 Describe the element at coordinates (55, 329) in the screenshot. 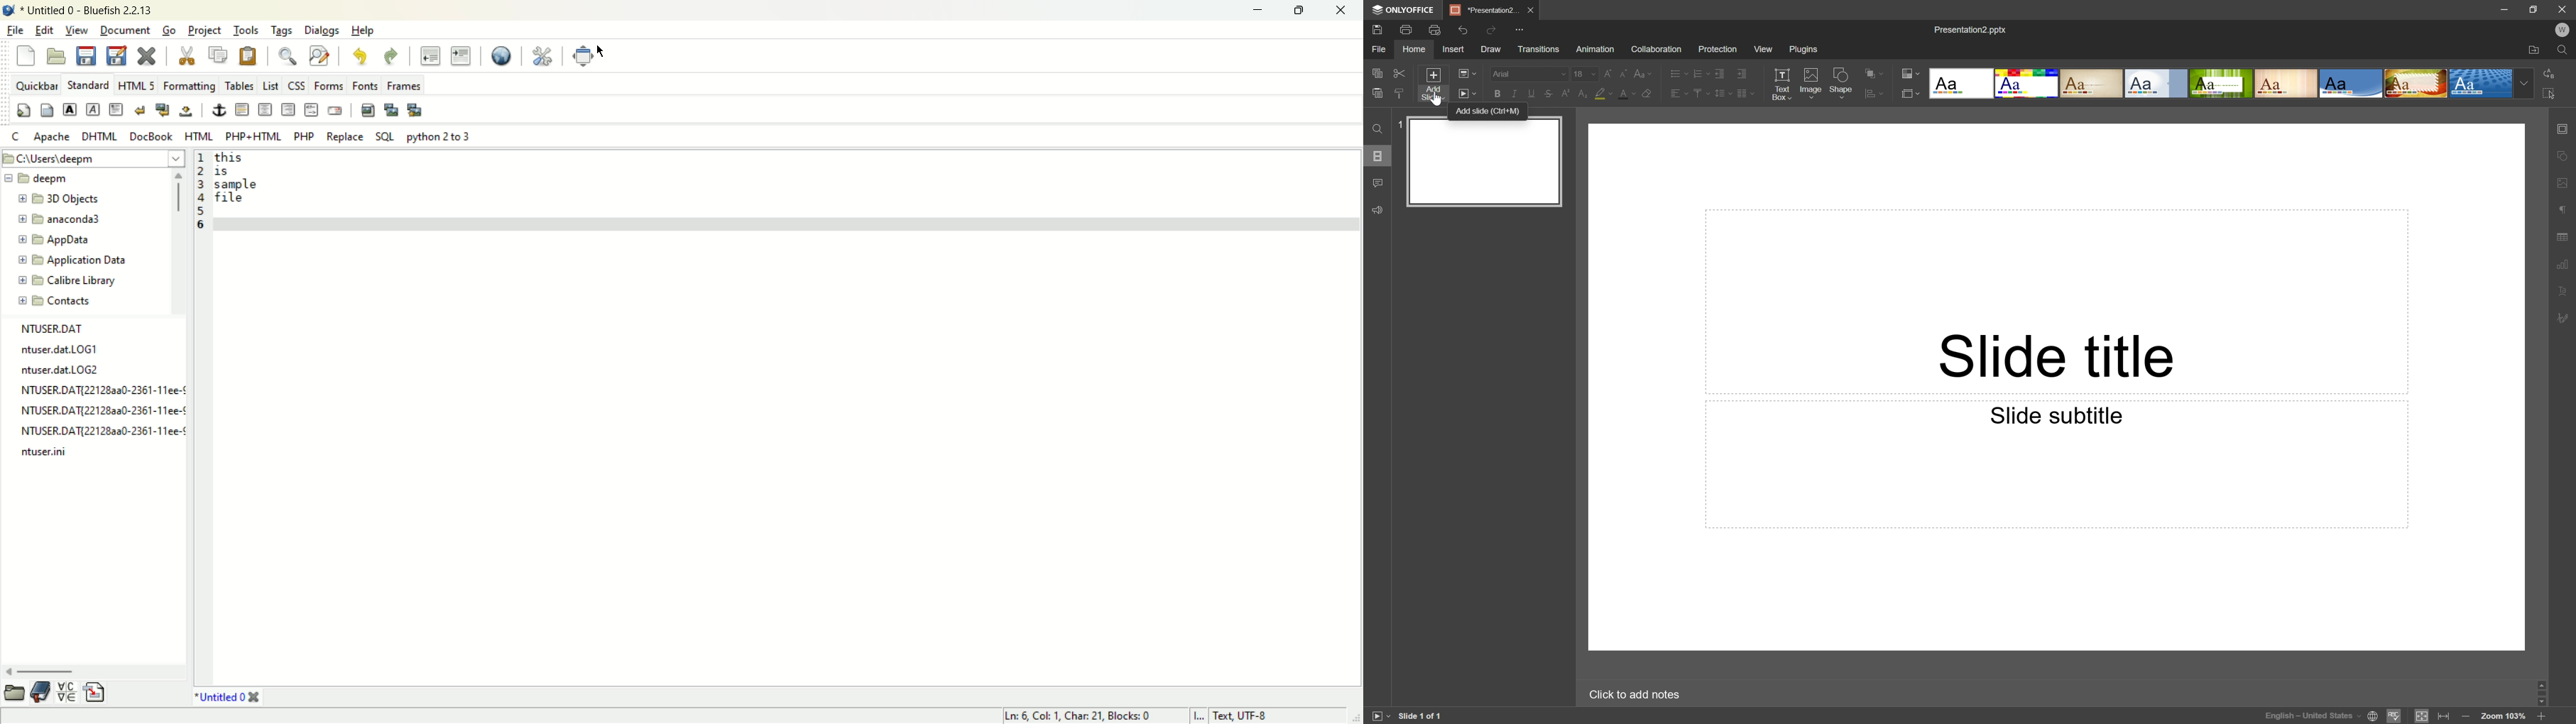

I see `NTUSER.DAT` at that location.